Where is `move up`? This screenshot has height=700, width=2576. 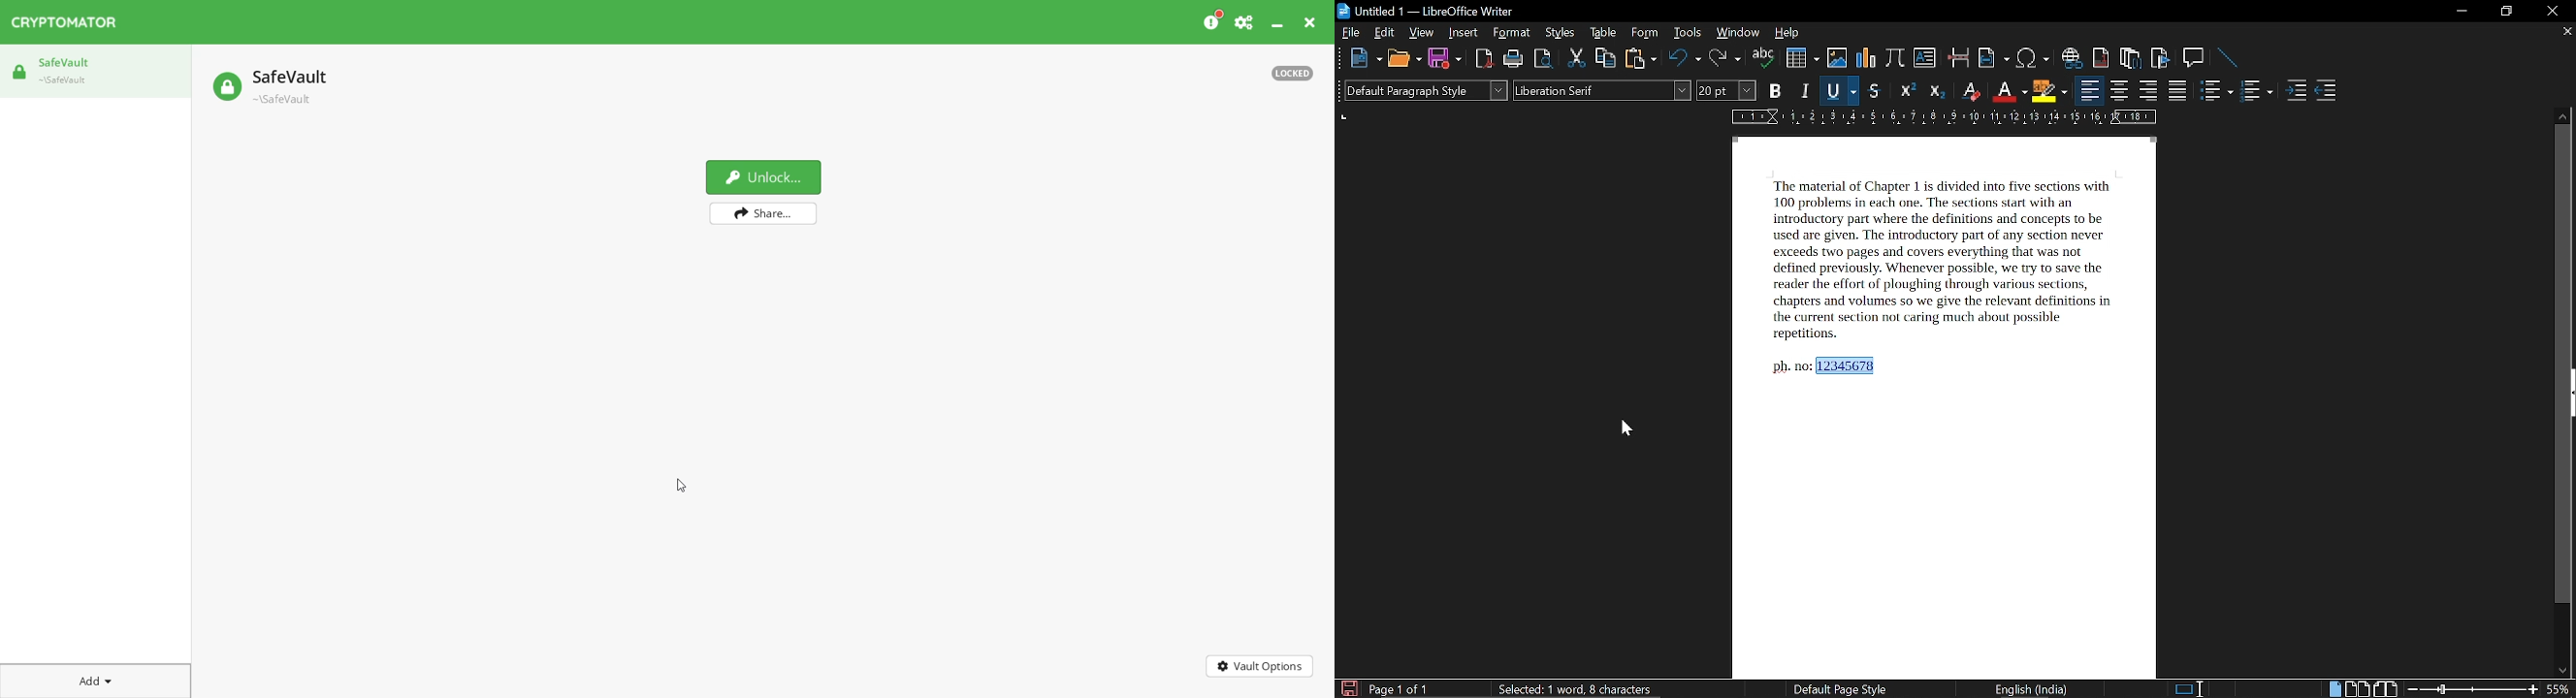 move up is located at coordinates (2561, 115).